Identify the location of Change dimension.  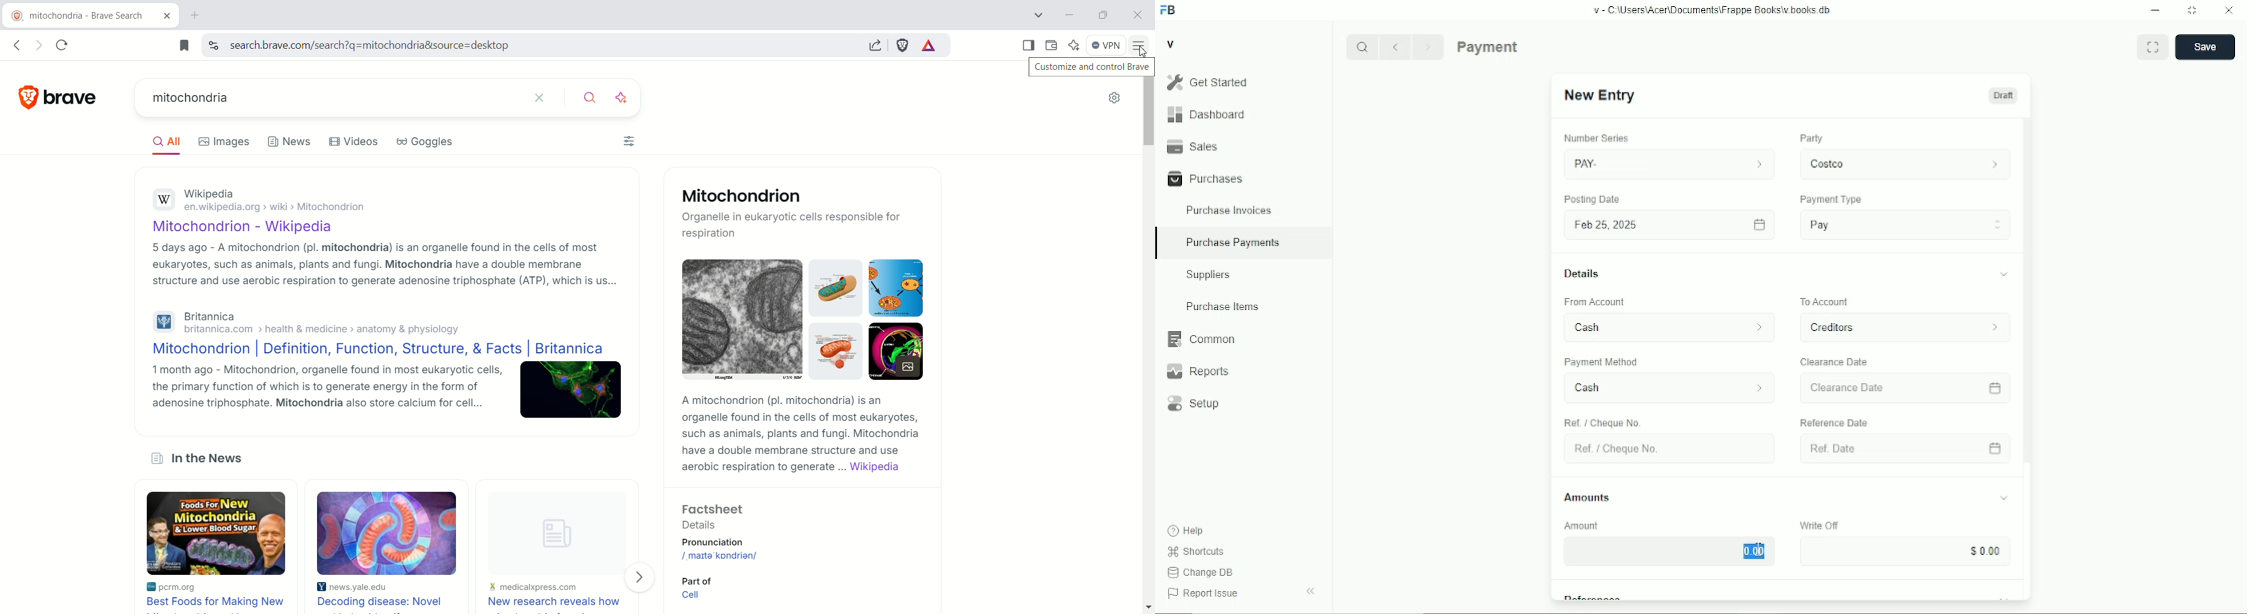
(2192, 10).